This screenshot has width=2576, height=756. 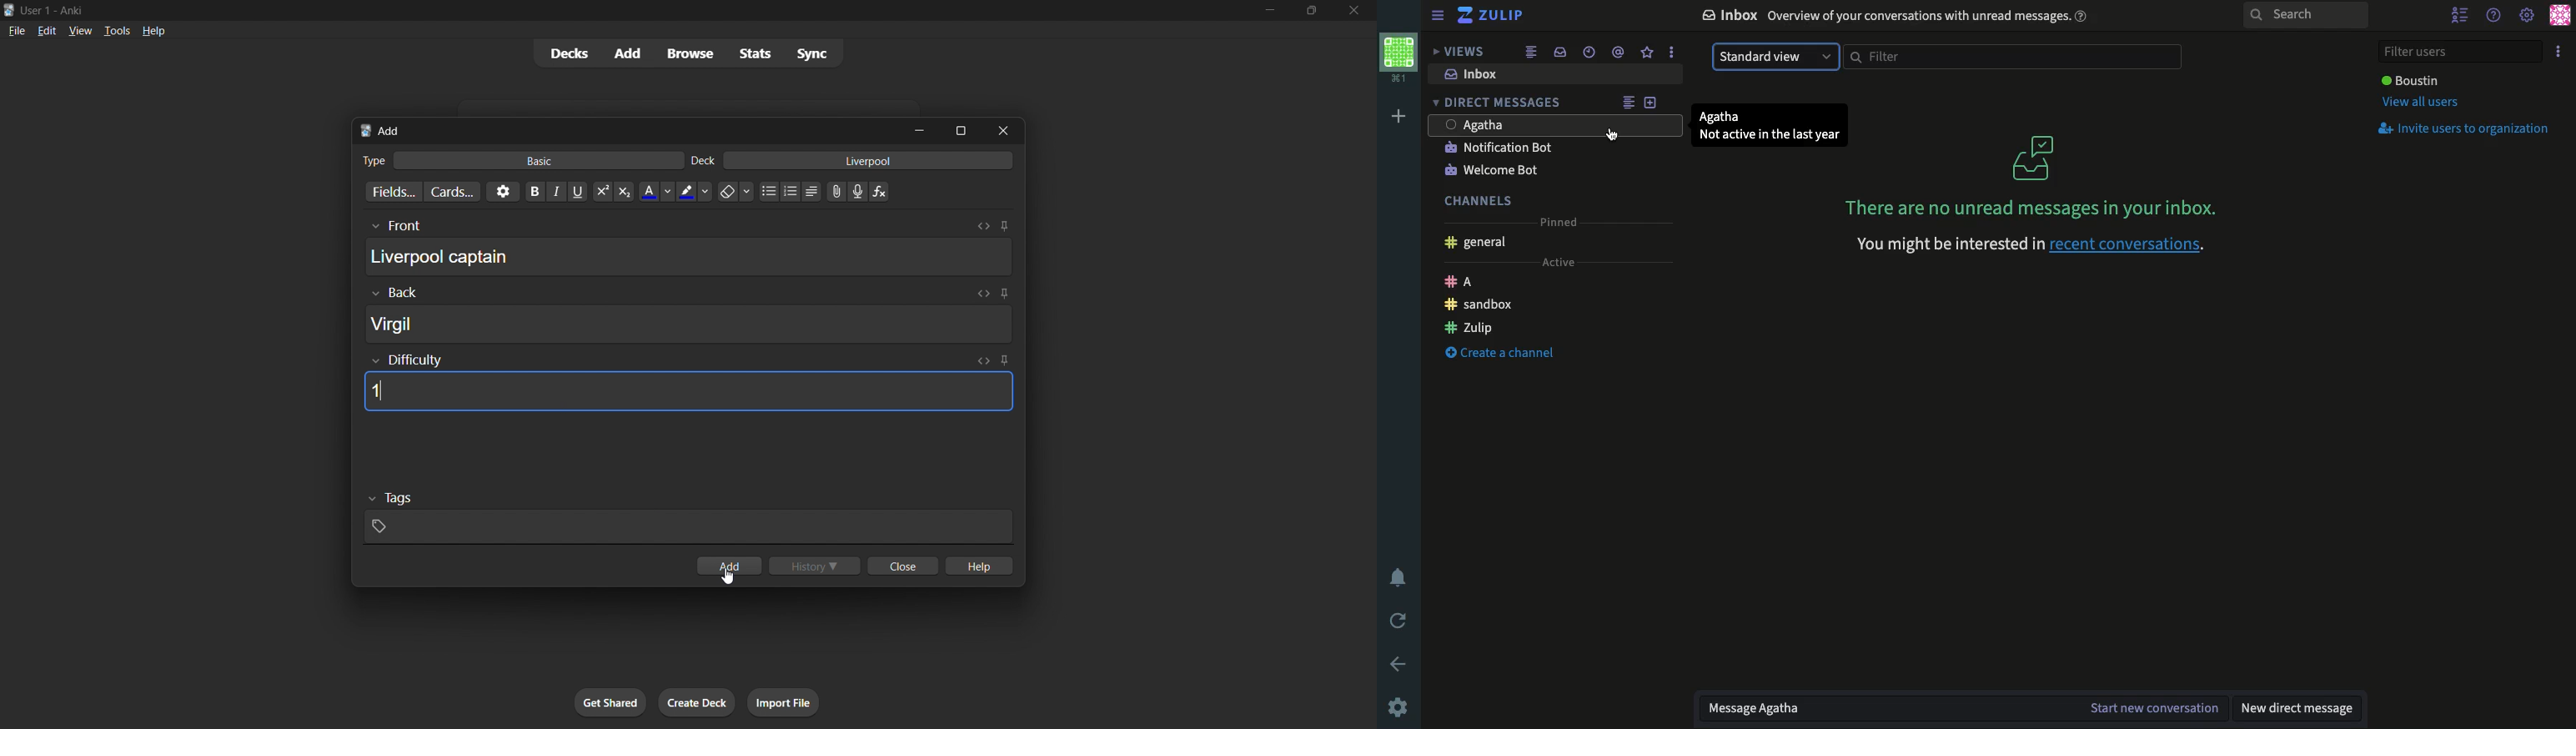 What do you see at coordinates (1460, 283) in the screenshot?
I see `A` at bounding box center [1460, 283].